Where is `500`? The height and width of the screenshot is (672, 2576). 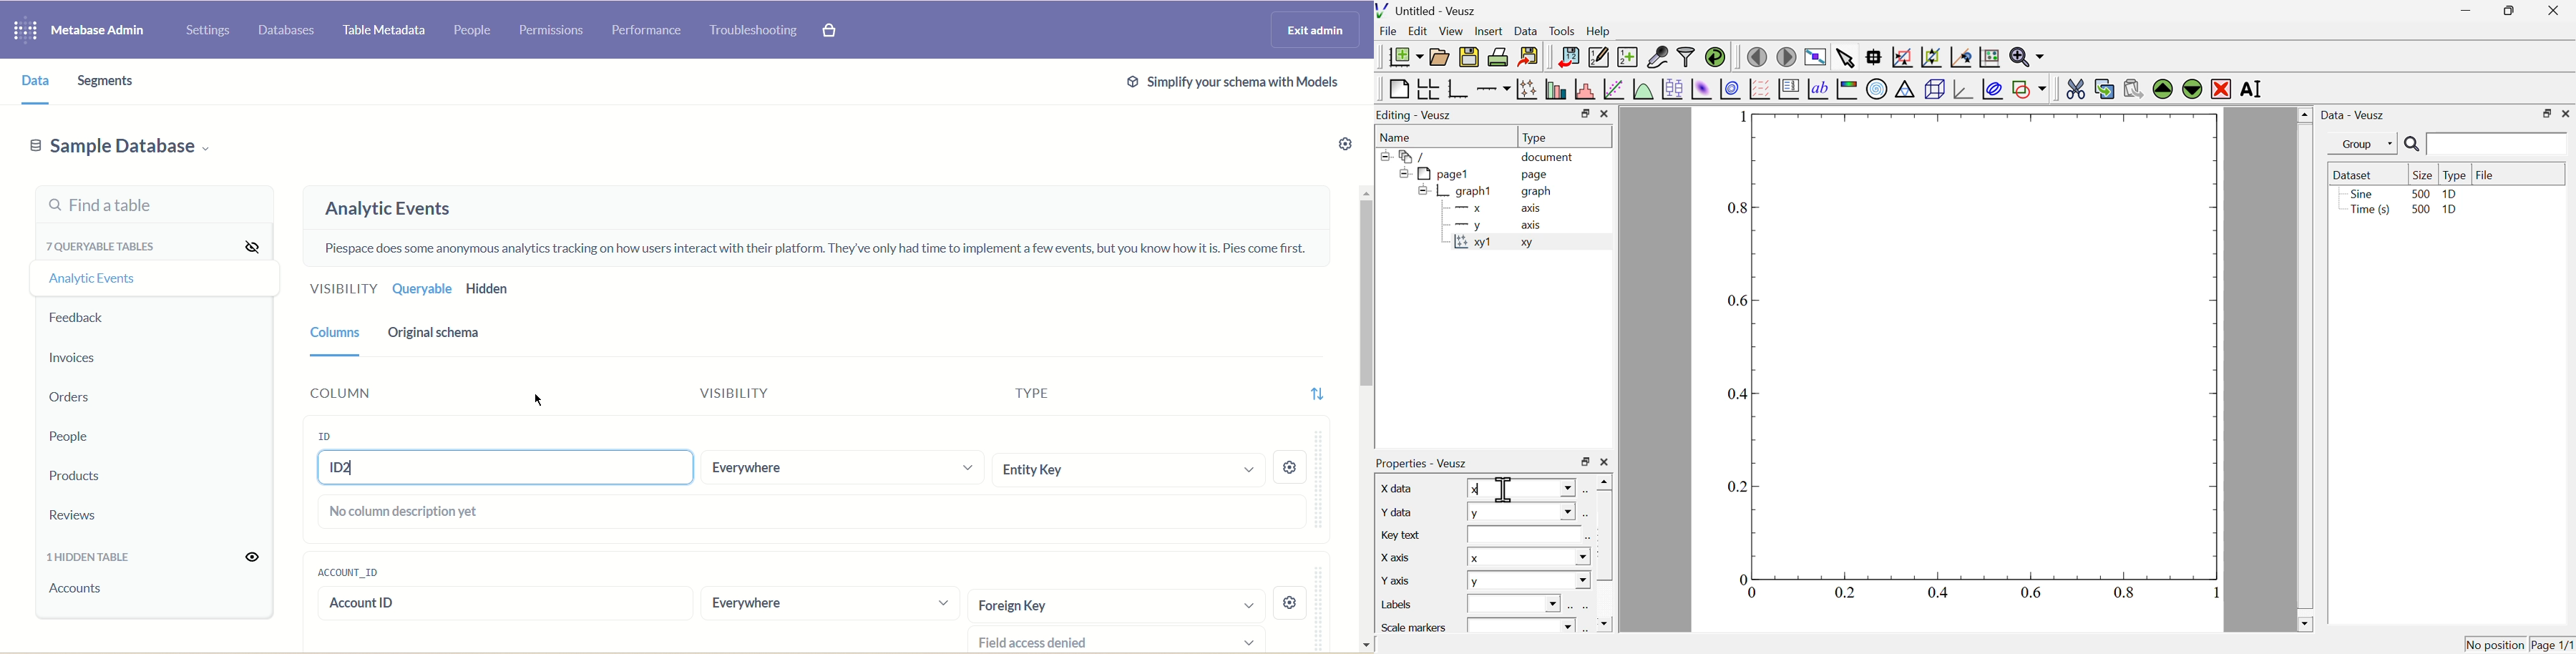 500 is located at coordinates (2421, 193).